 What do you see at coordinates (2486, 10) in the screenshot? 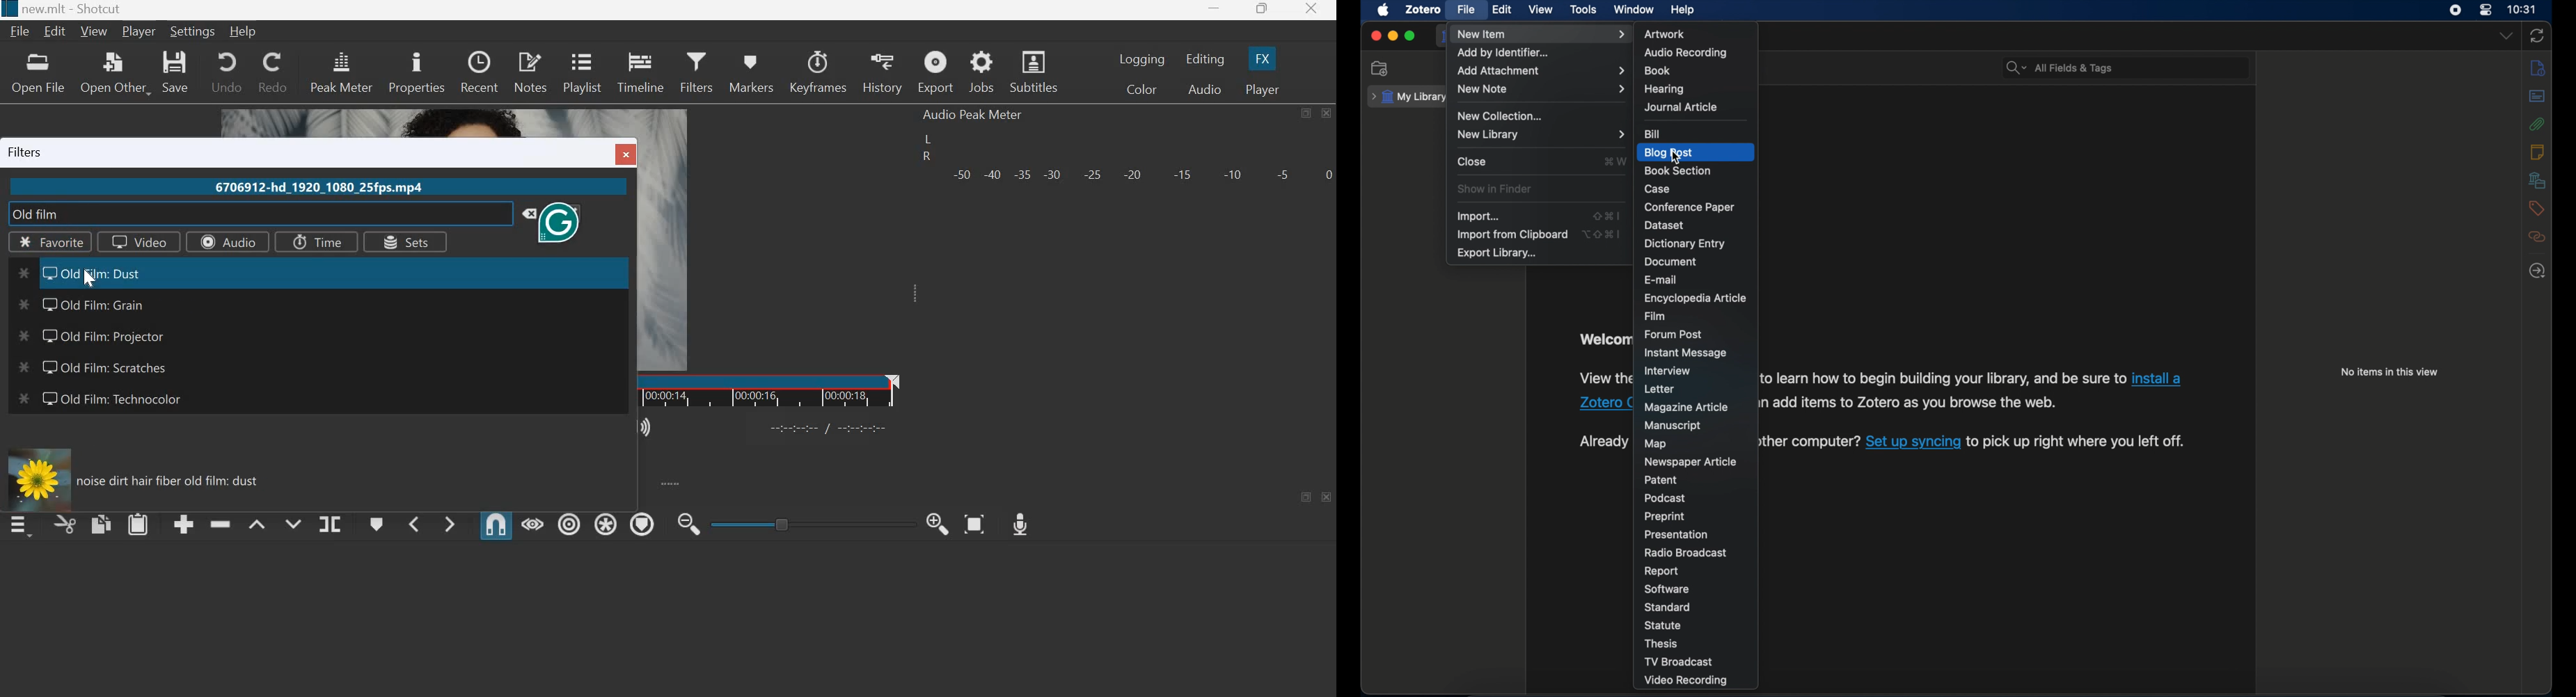
I see `control center` at bounding box center [2486, 10].